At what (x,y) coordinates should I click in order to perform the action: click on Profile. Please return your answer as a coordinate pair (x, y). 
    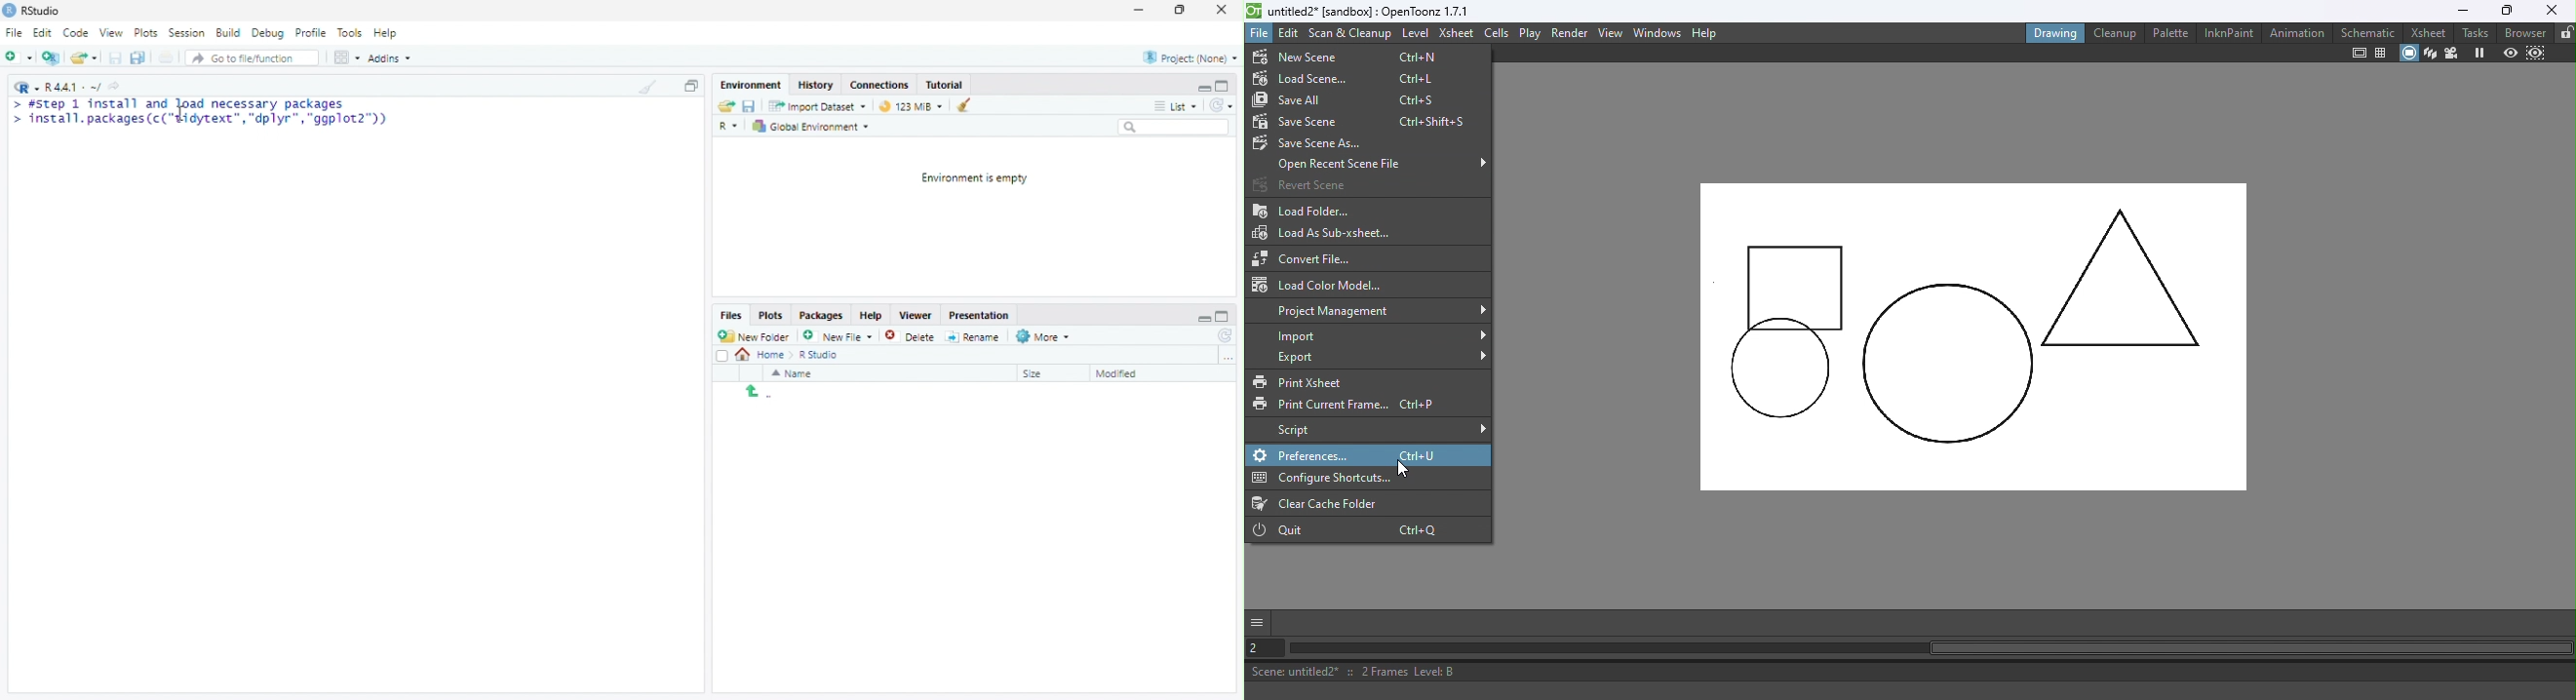
    Looking at the image, I should click on (310, 32).